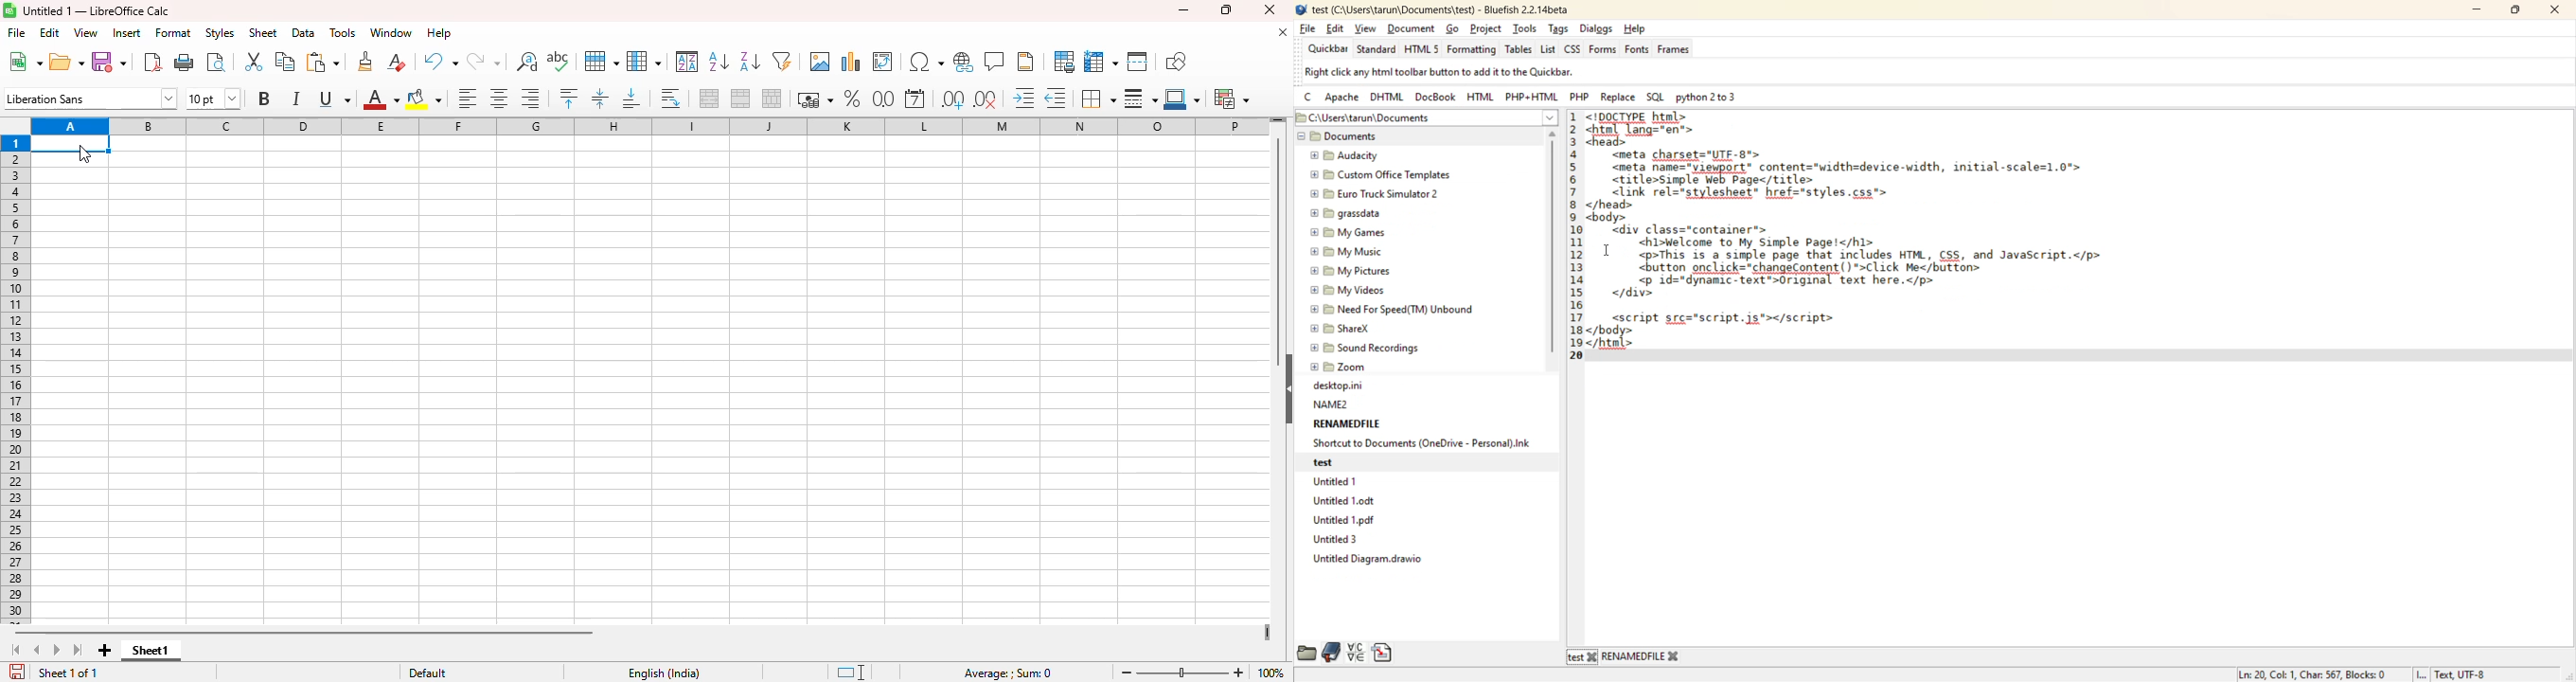  Describe the element at coordinates (953, 99) in the screenshot. I see `add decimal` at that location.